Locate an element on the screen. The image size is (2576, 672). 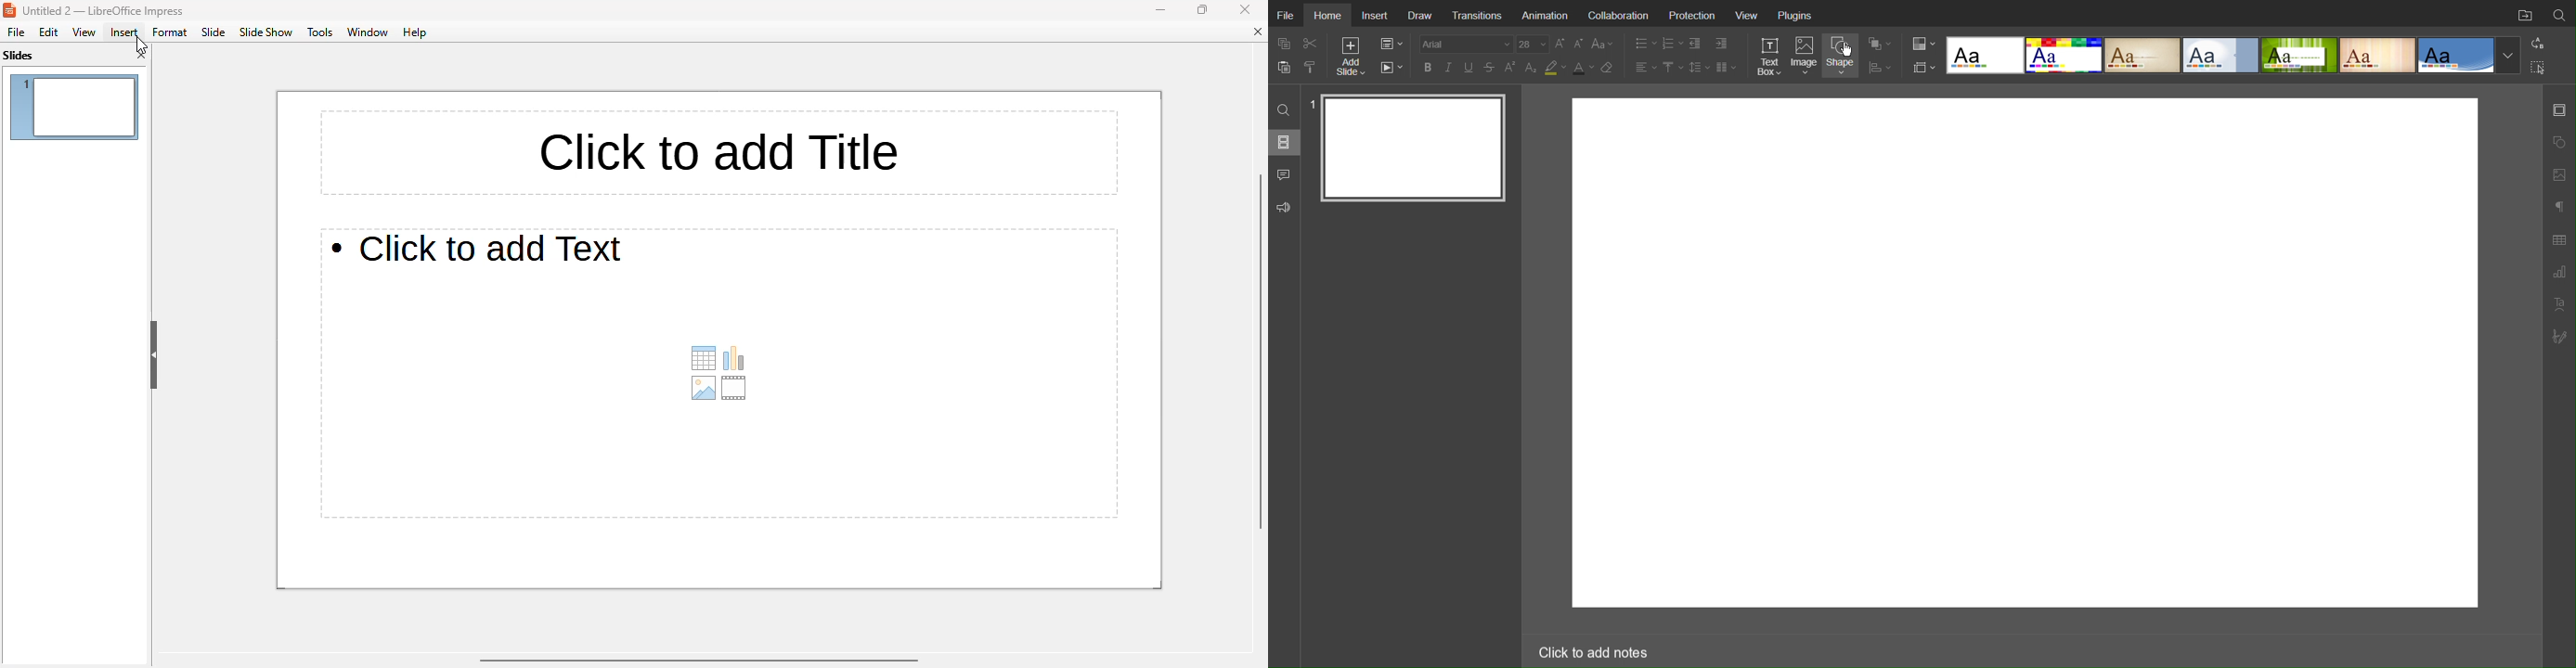
Increase Indent is located at coordinates (1720, 44).